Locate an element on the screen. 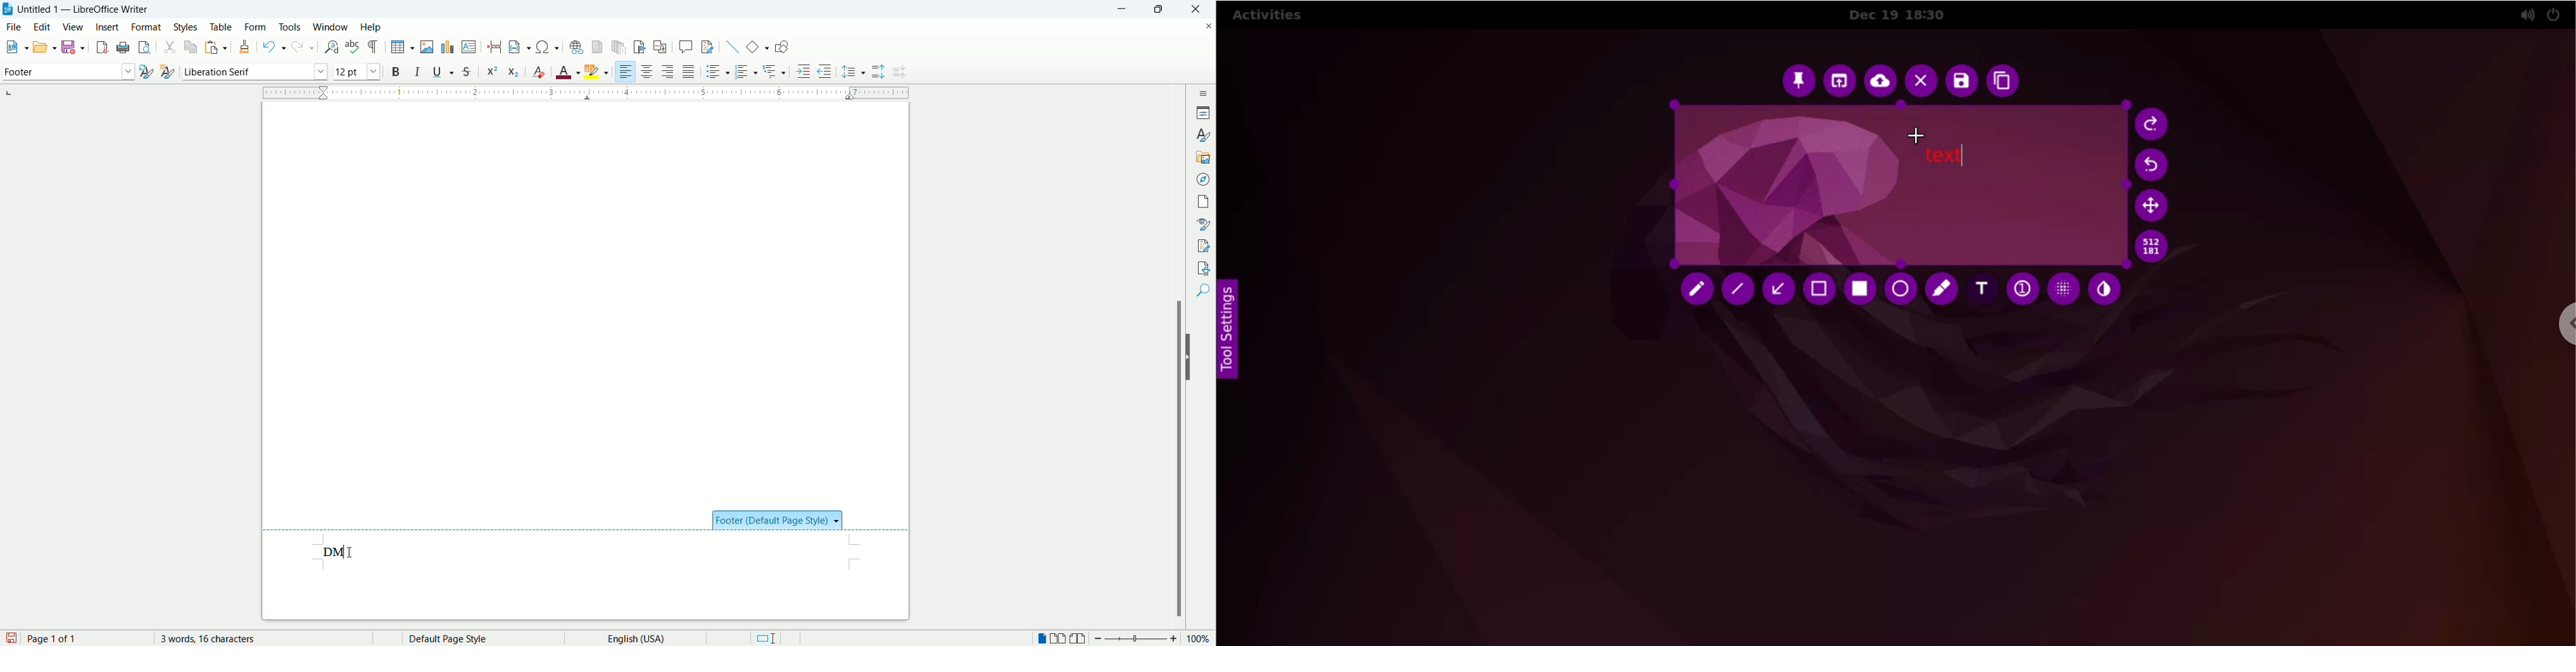  manage changes is located at coordinates (1205, 246).